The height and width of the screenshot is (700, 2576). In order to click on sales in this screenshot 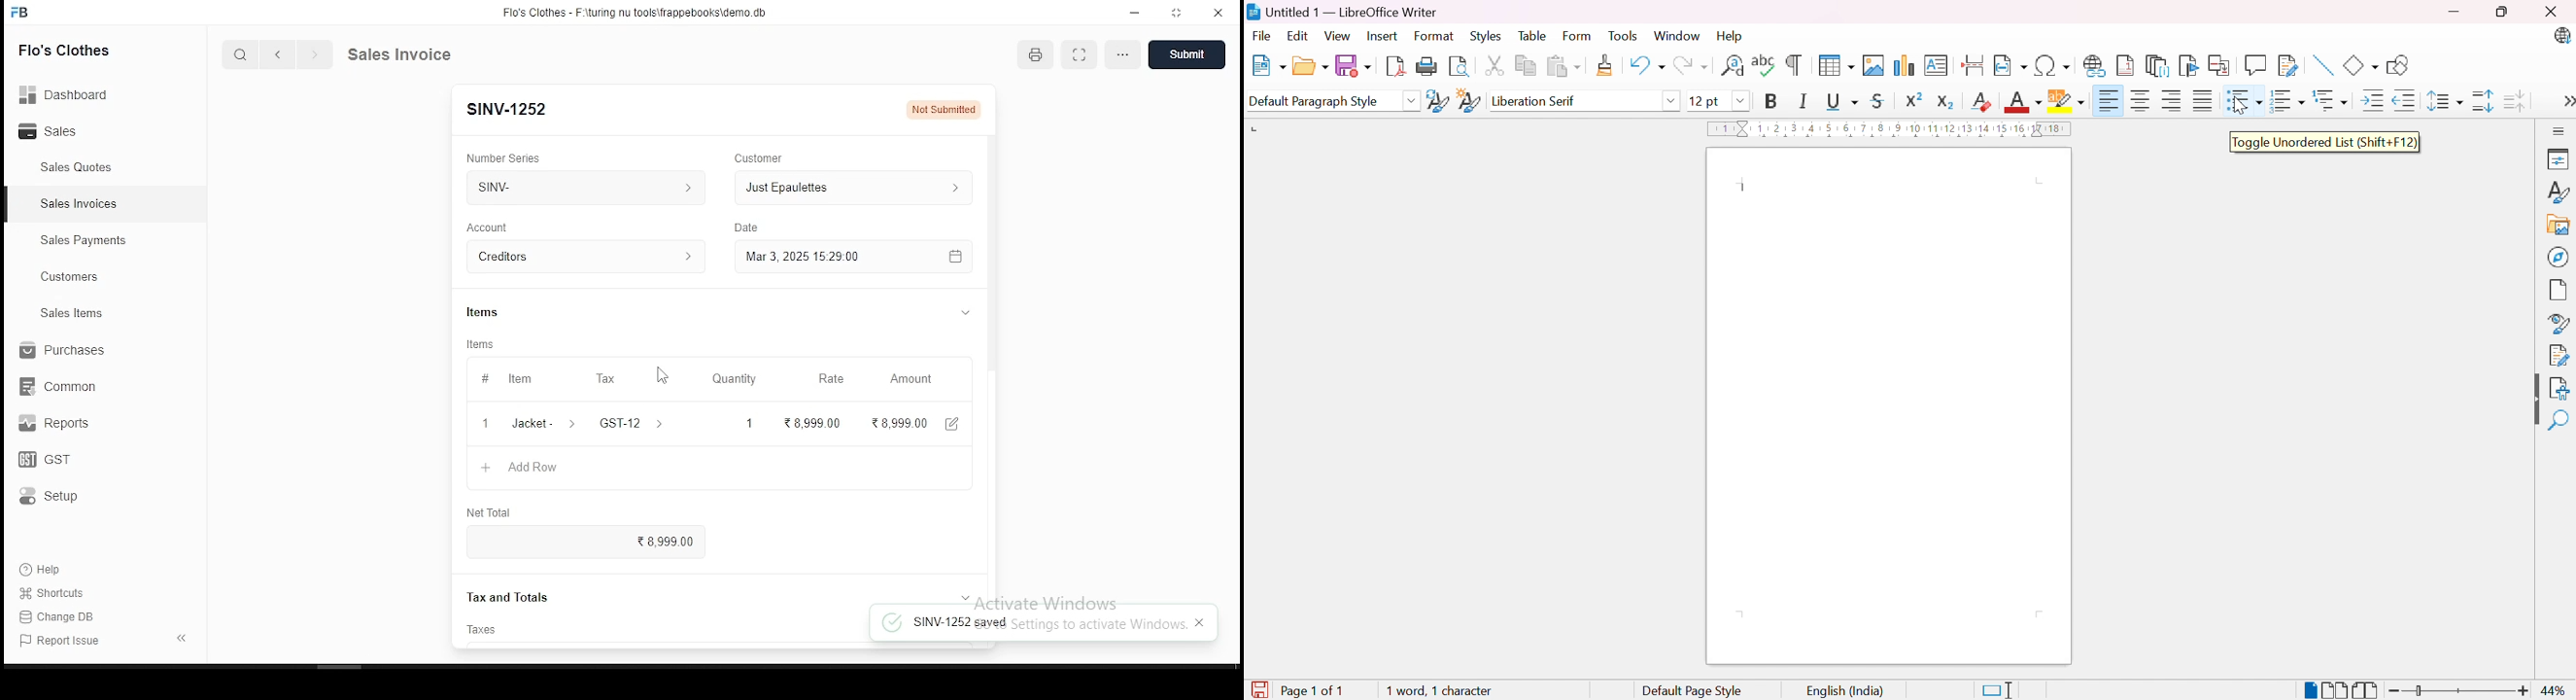, I will do `click(62, 131)`.